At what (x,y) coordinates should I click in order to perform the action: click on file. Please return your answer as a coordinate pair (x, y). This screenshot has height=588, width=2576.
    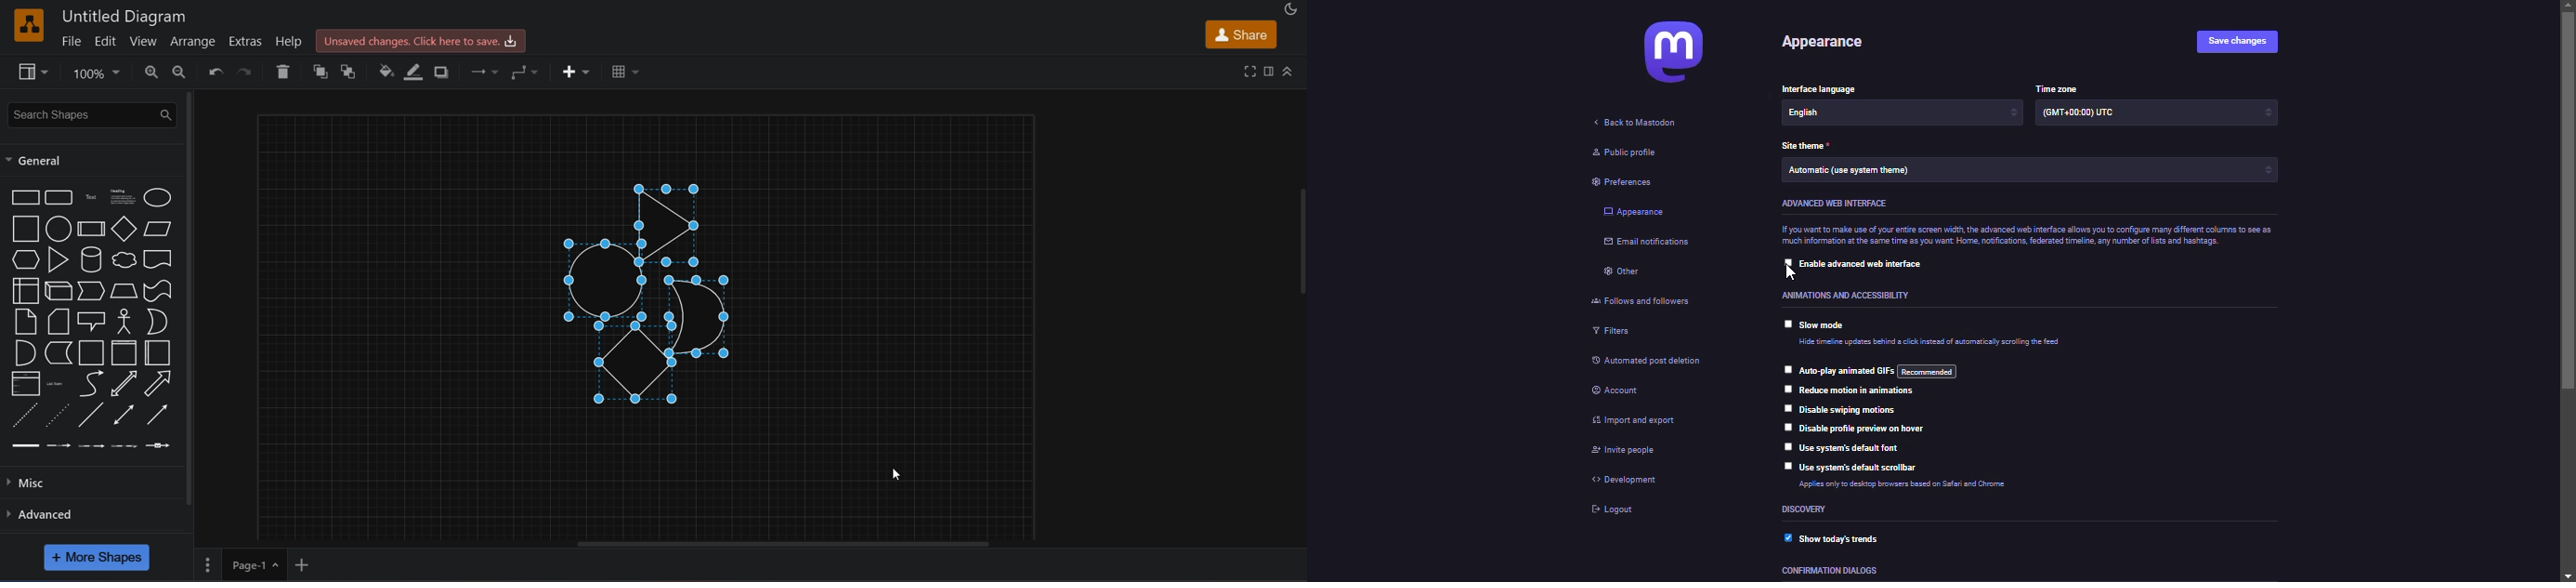
    Looking at the image, I should click on (69, 41).